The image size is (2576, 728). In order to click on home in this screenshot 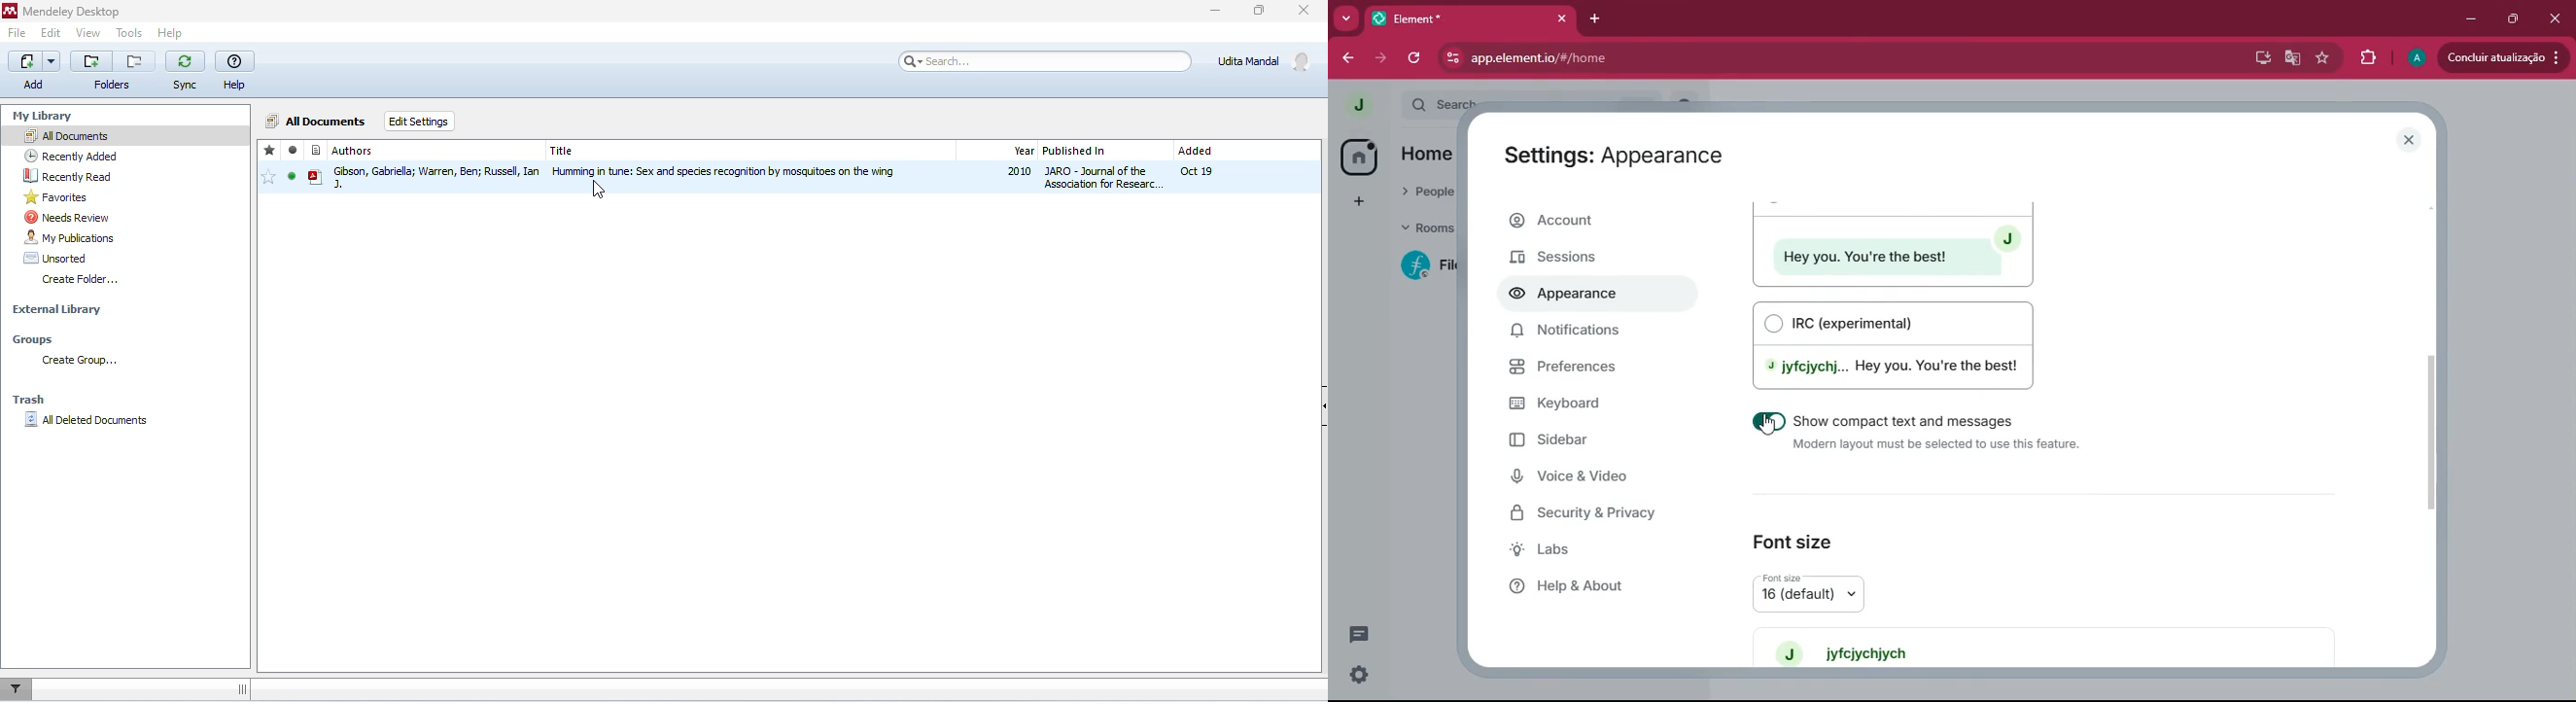, I will do `click(1358, 156)`.